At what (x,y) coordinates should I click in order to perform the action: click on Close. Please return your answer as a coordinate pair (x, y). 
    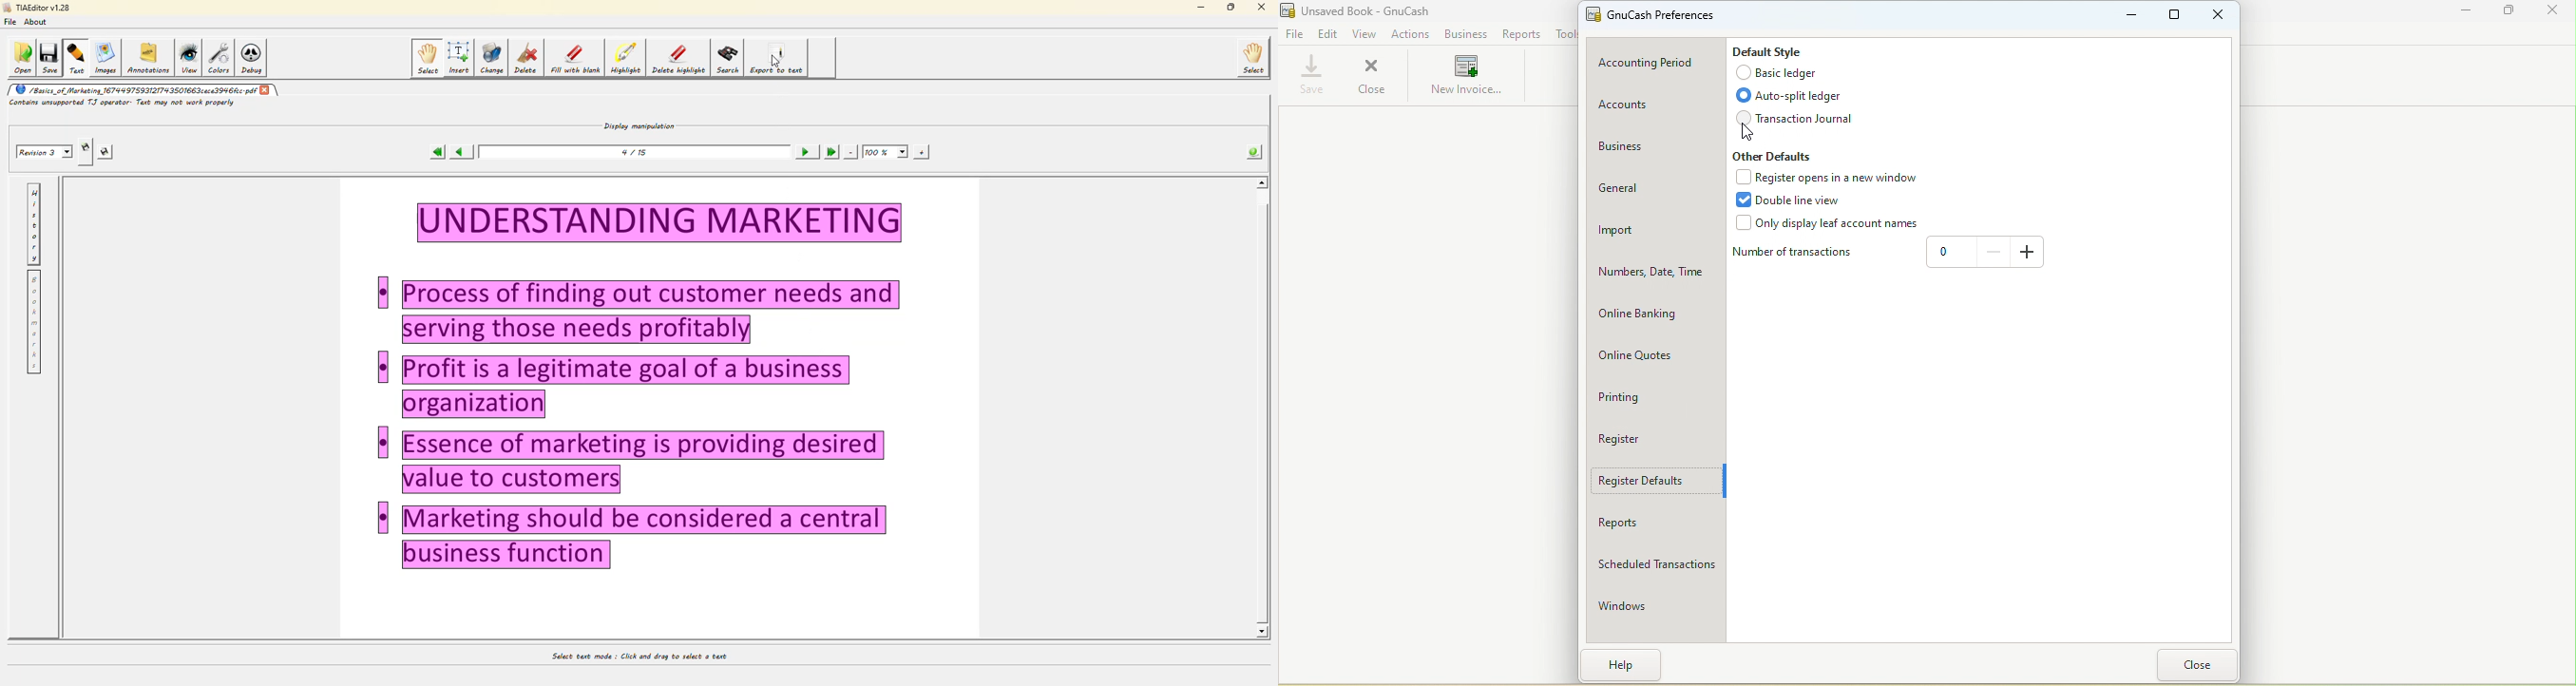
    Looking at the image, I should click on (2191, 665).